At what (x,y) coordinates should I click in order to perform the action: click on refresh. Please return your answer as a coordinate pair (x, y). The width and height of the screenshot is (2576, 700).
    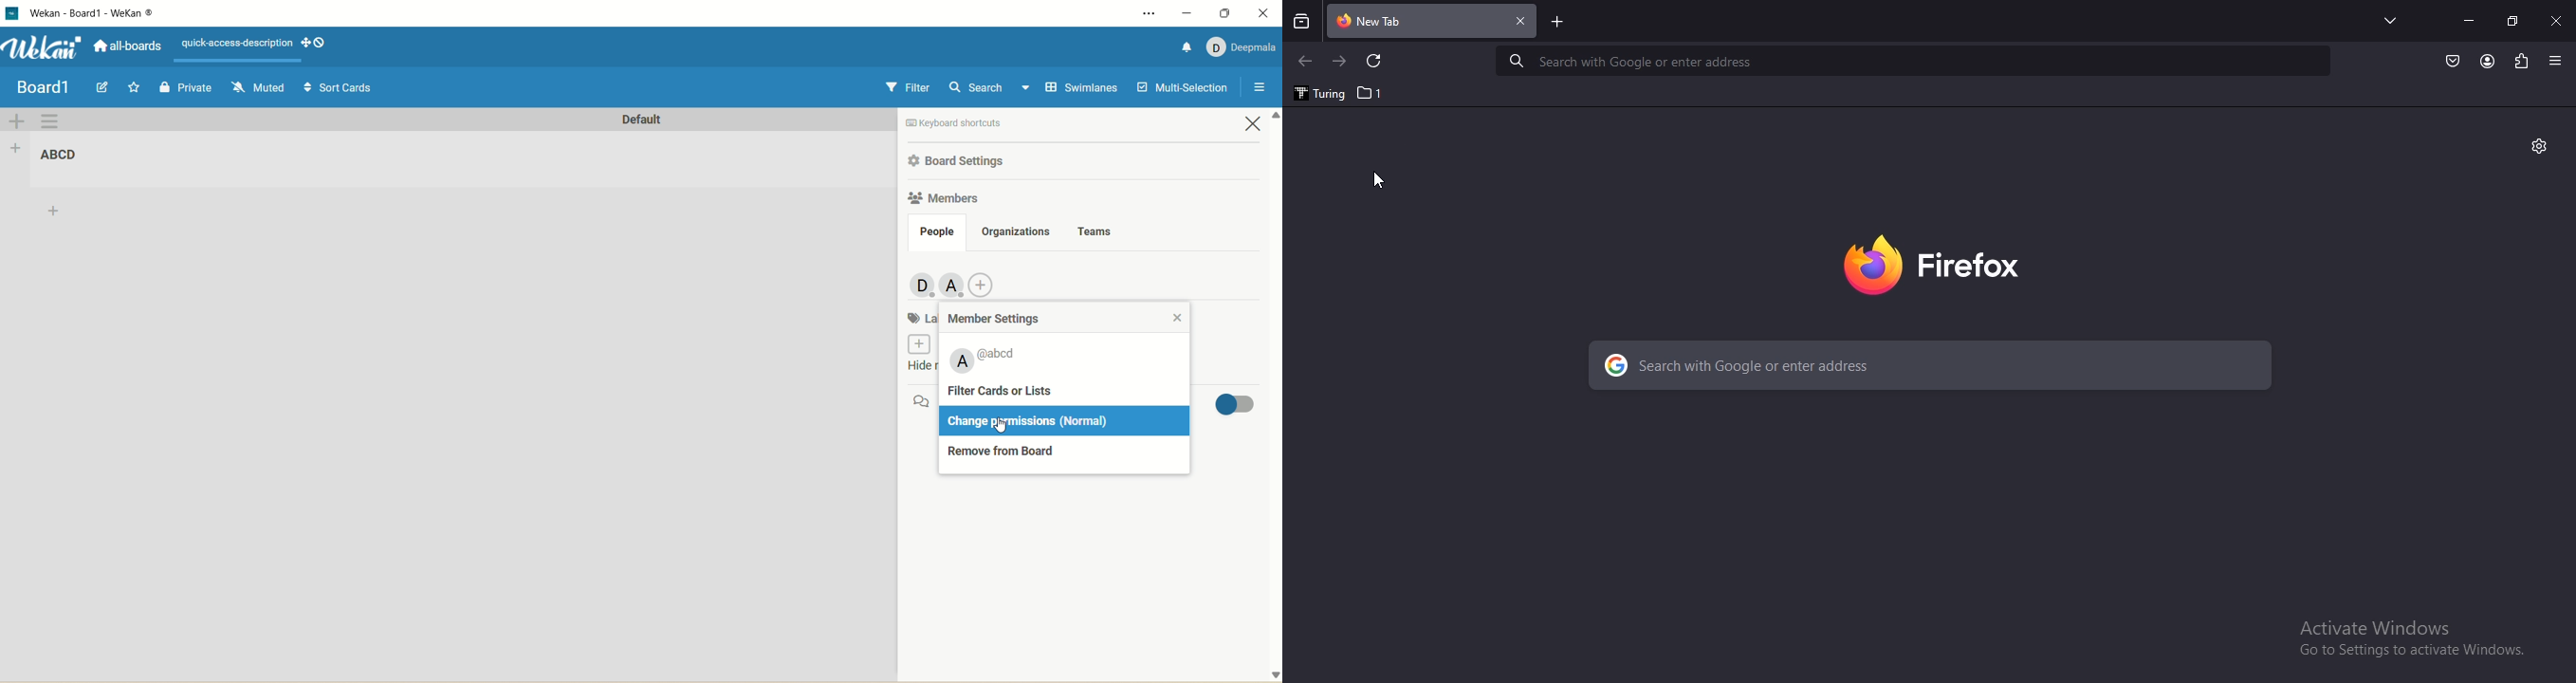
    Looking at the image, I should click on (1375, 62).